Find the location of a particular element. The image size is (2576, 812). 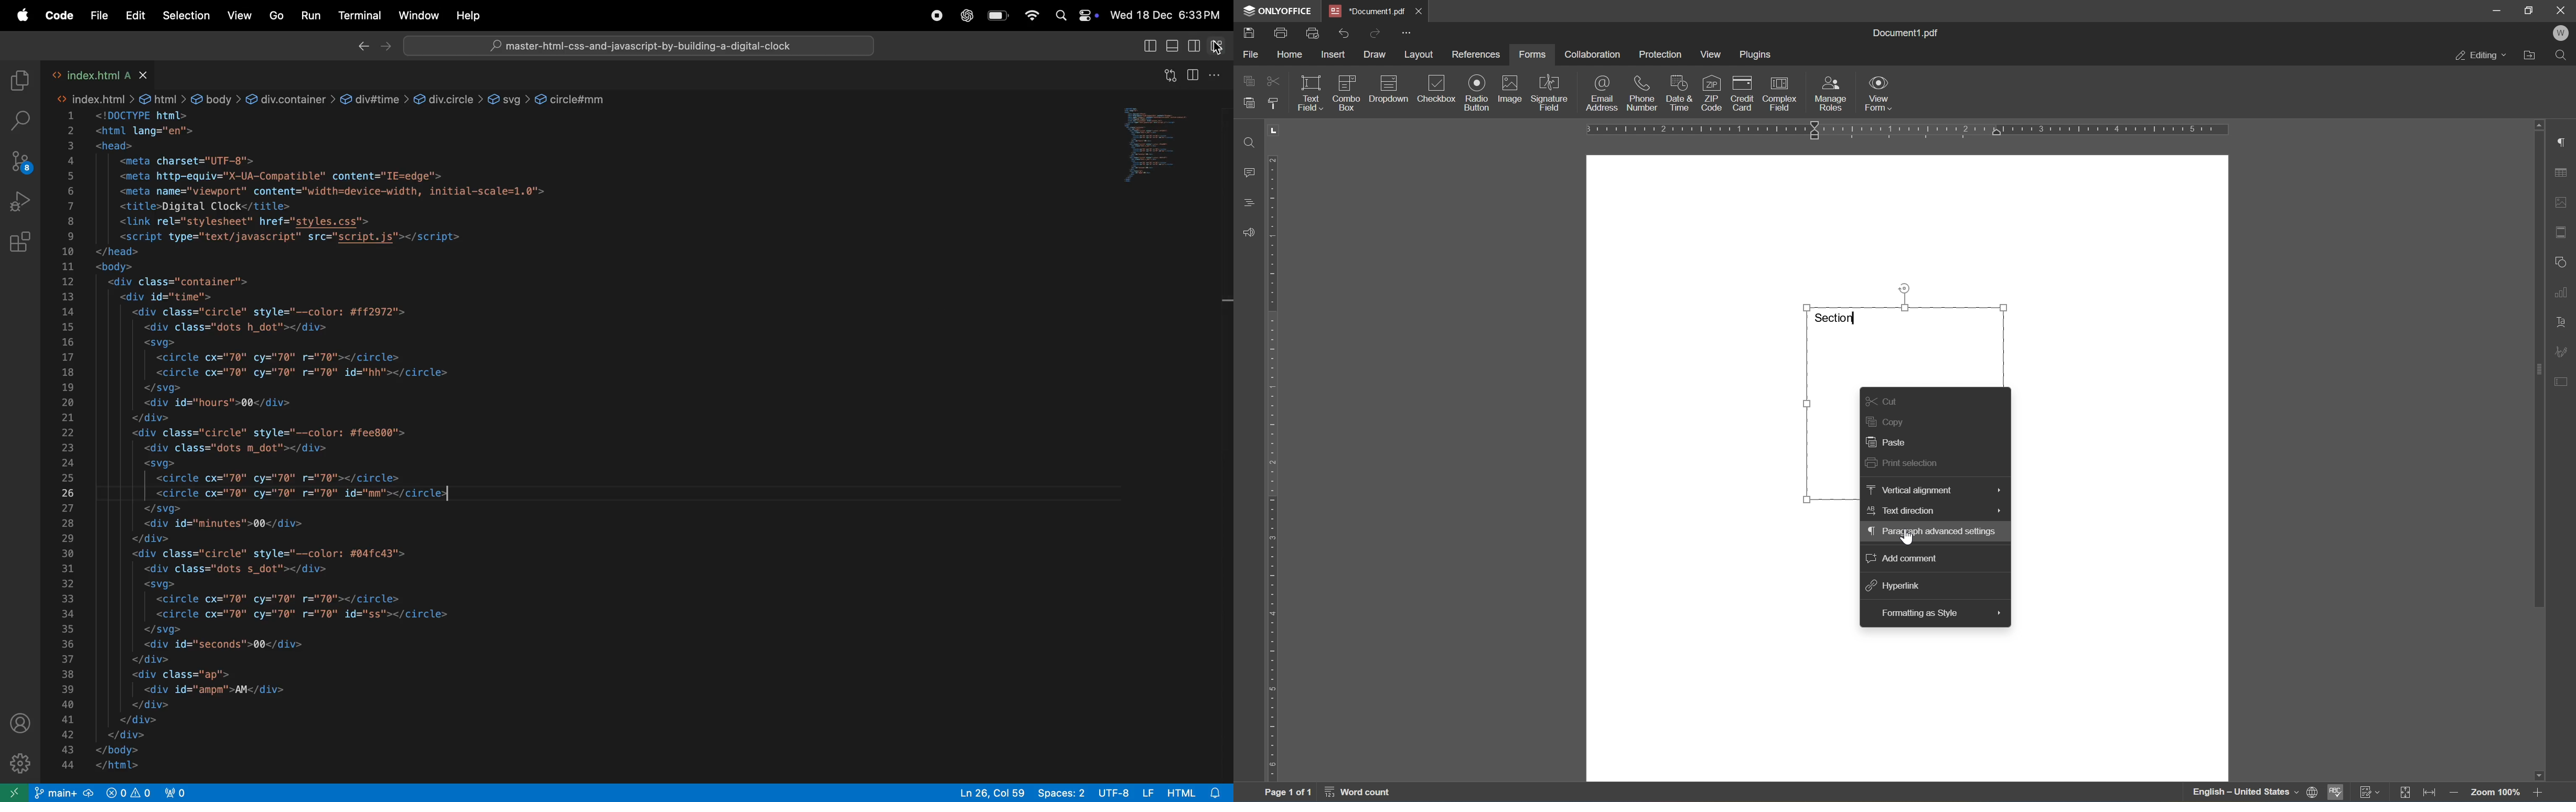

combo box is located at coordinates (1348, 91).